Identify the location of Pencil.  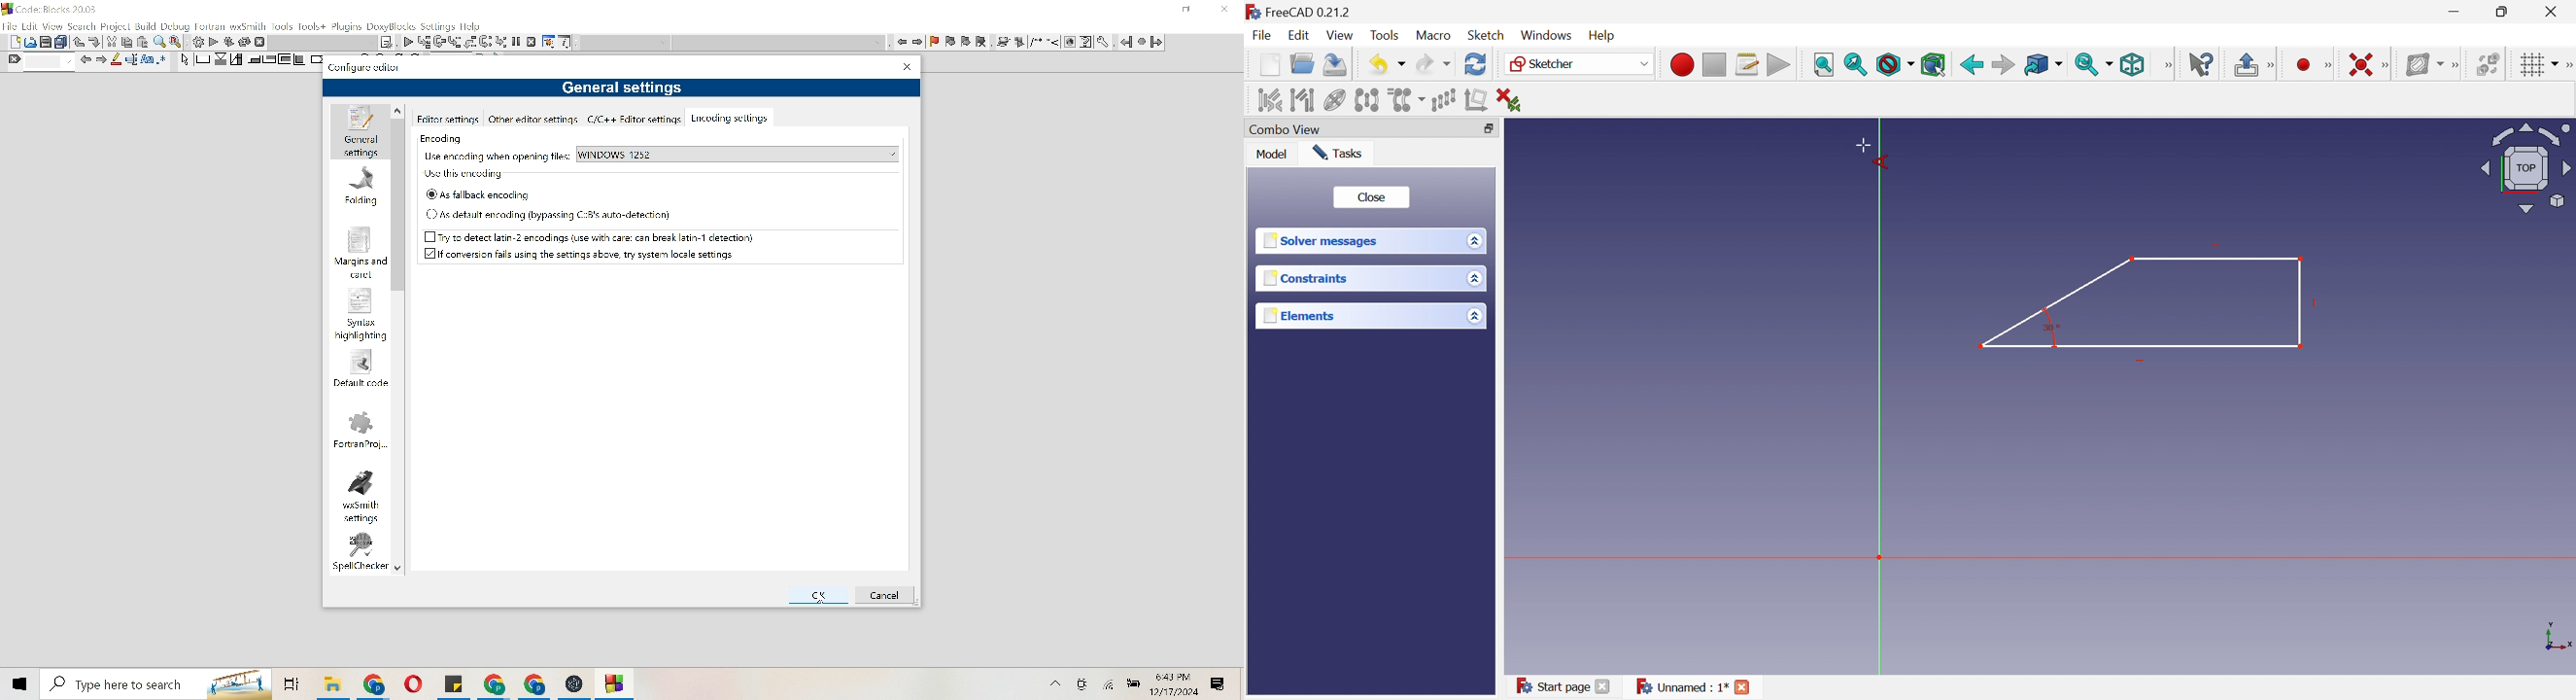
(118, 59).